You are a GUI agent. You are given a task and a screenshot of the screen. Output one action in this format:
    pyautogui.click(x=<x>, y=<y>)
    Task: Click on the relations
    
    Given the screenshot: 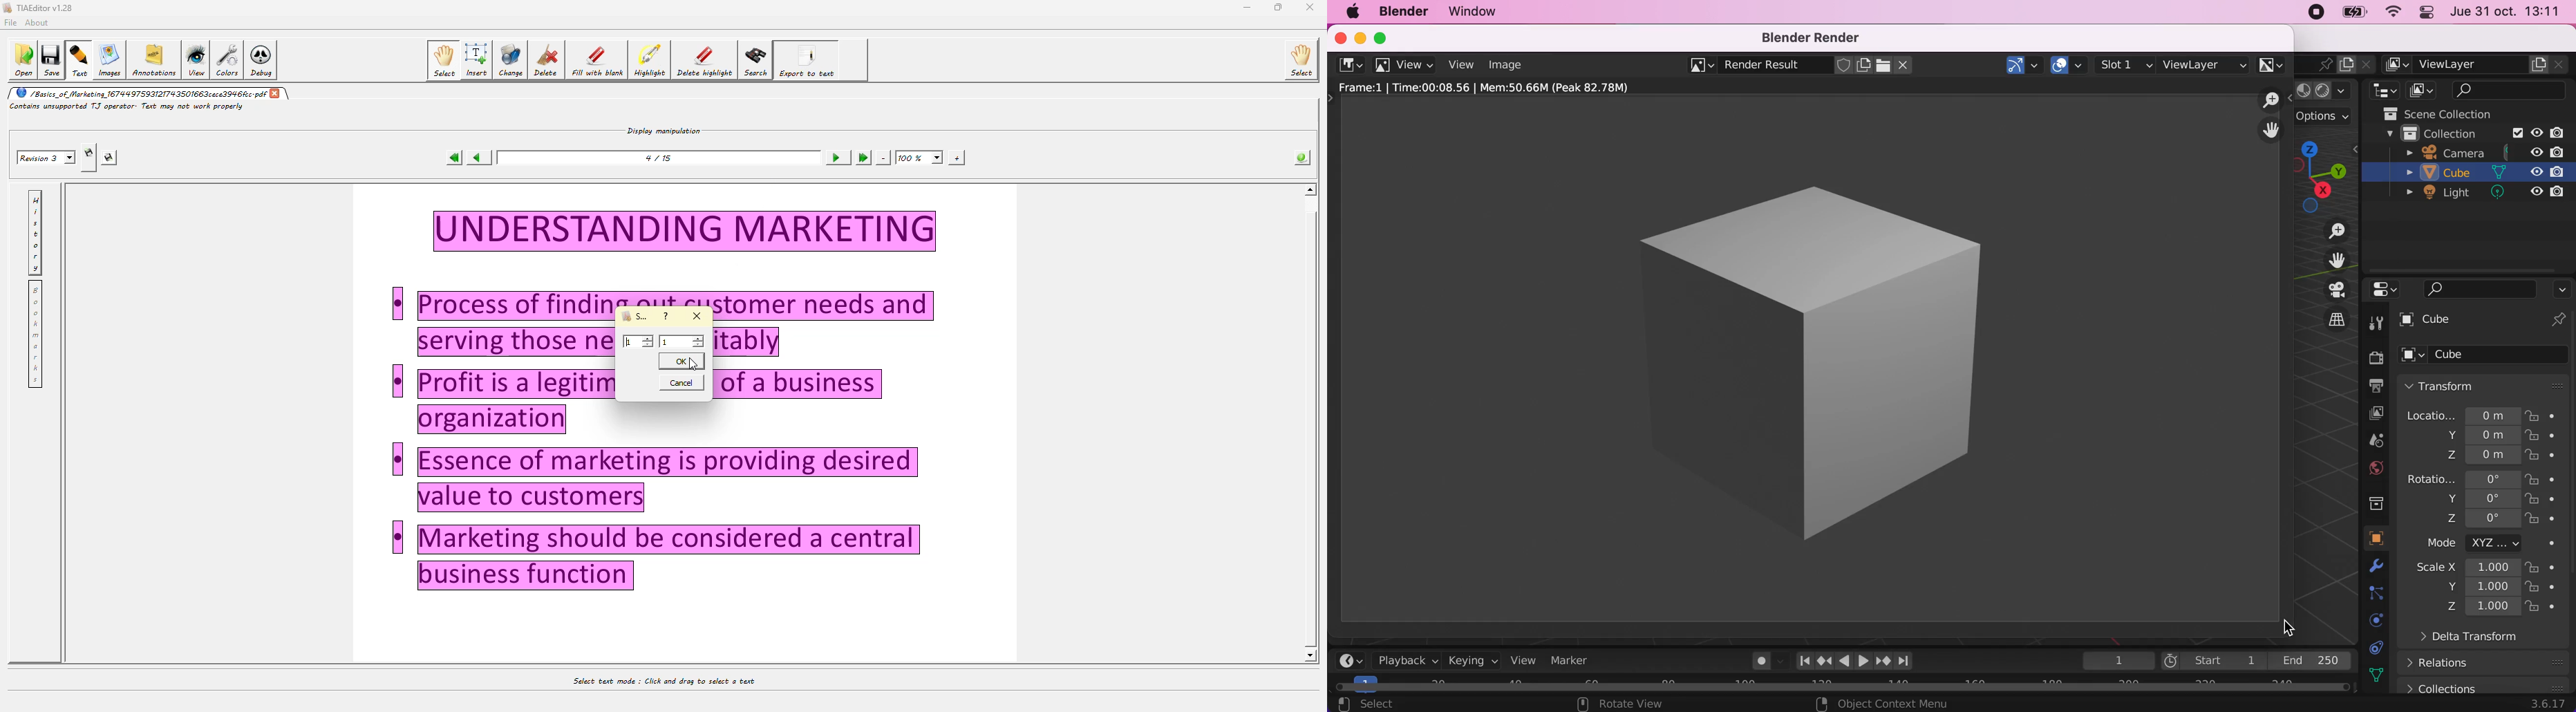 What is the action you would take?
    pyautogui.click(x=2444, y=663)
    